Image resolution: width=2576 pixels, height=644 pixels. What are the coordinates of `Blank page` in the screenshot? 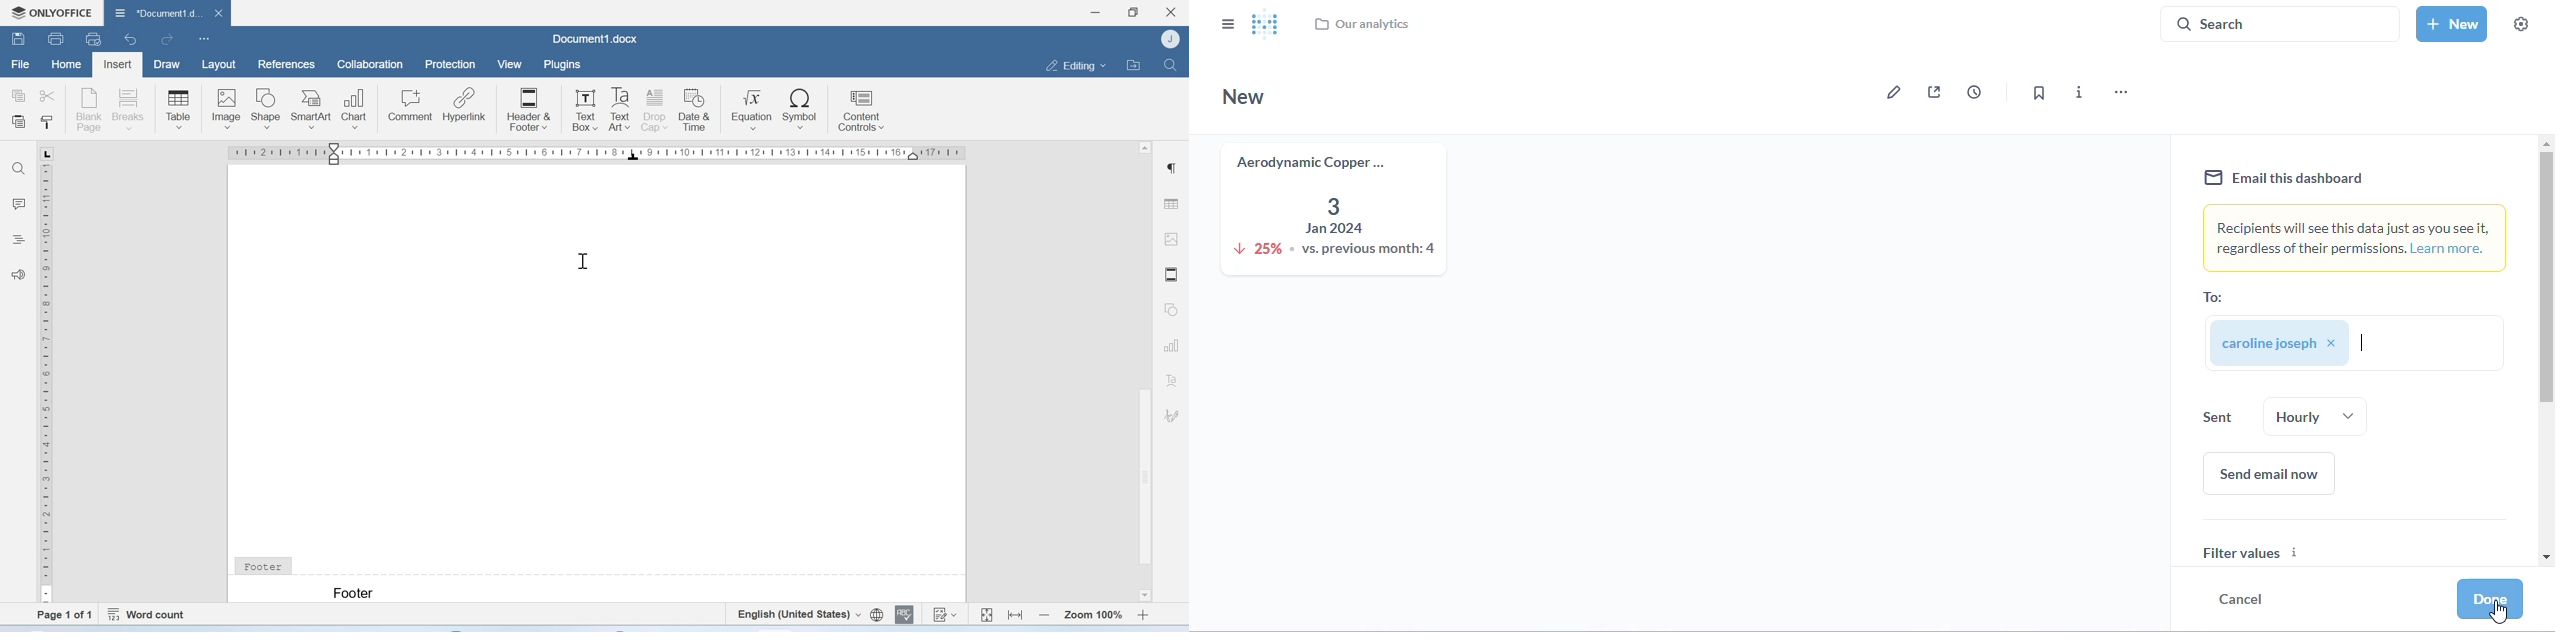 It's located at (90, 108).